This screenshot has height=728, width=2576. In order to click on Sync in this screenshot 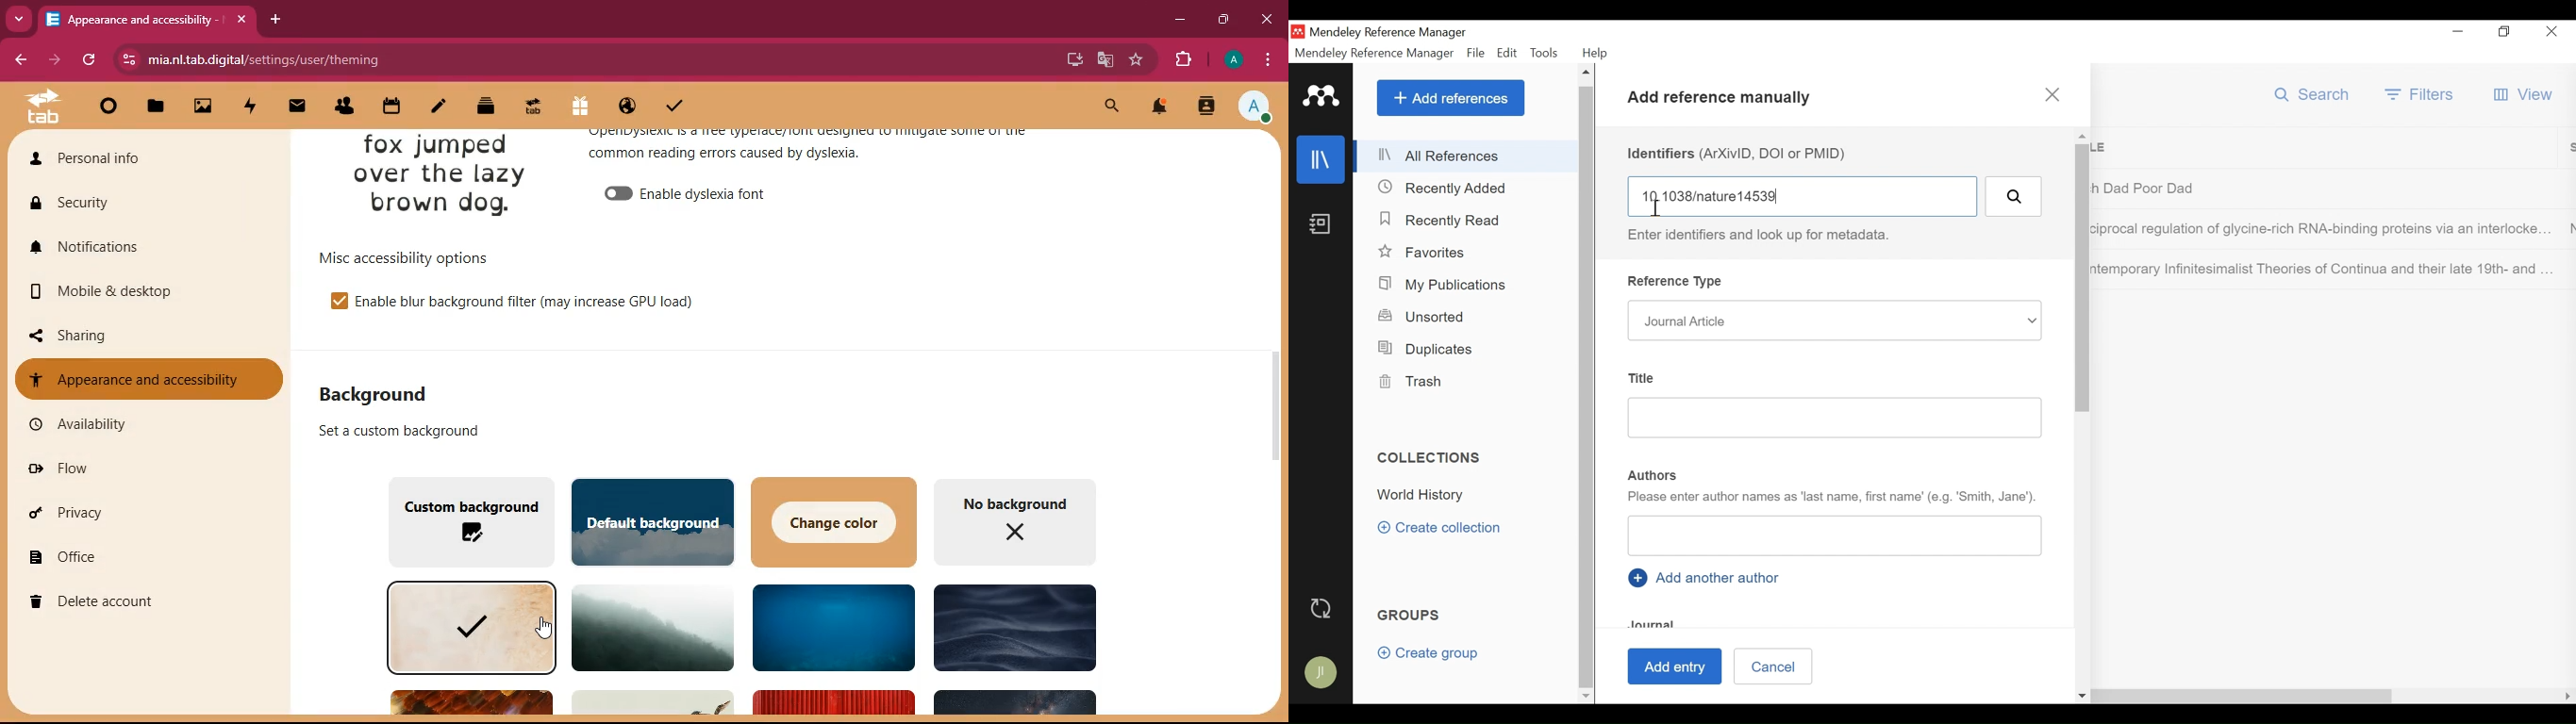, I will do `click(1320, 607)`.